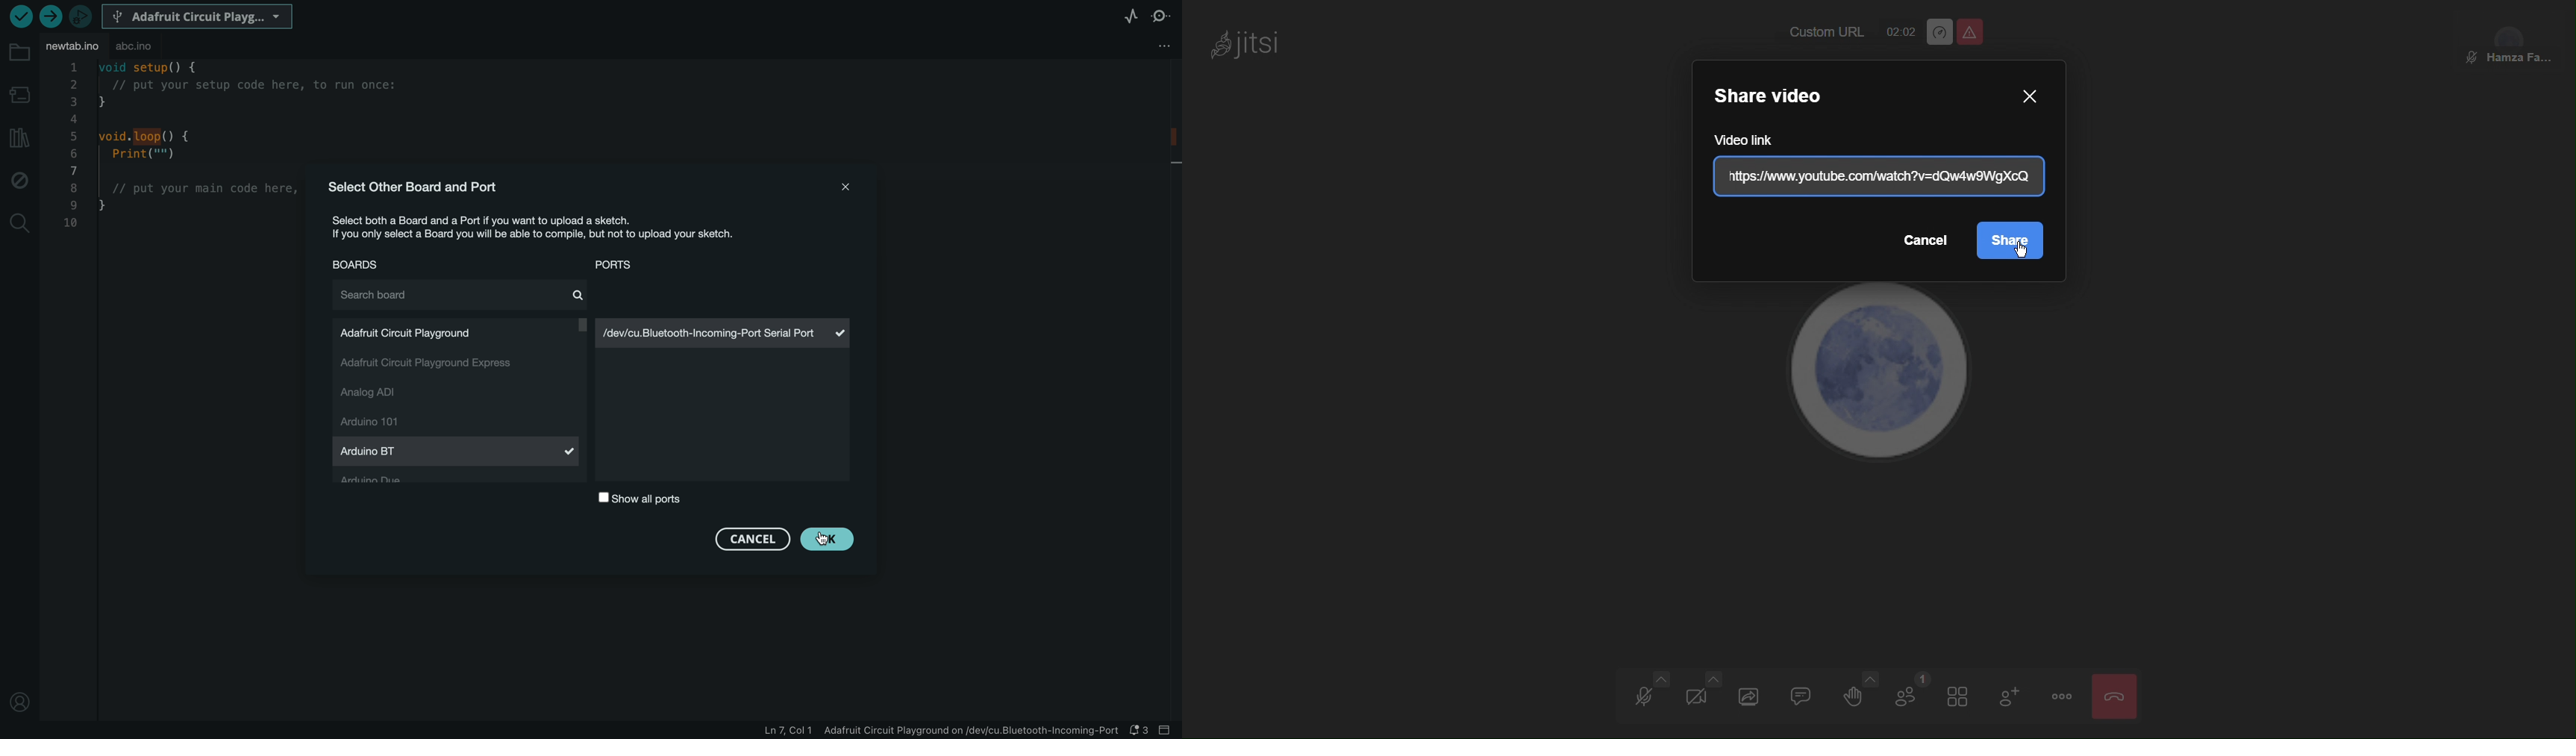  I want to click on Video link, so click(1754, 140).